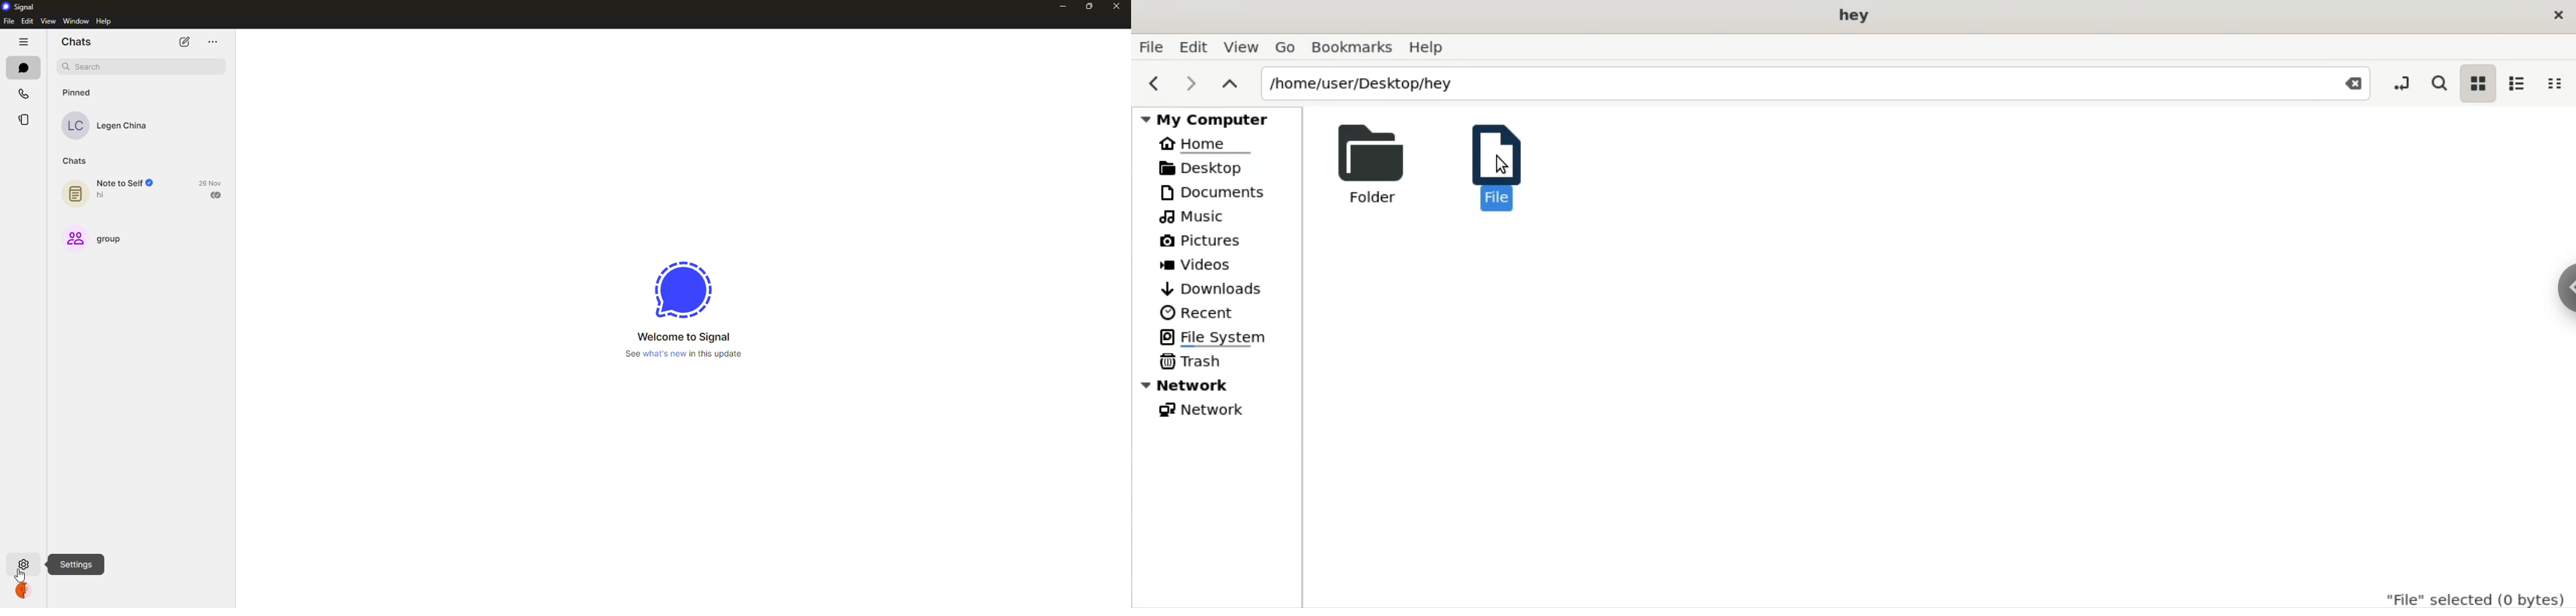 The image size is (2576, 616). What do you see at coordinates (27, 22) in the screenshot?
I see `edit` at bounding box center [27, 22].